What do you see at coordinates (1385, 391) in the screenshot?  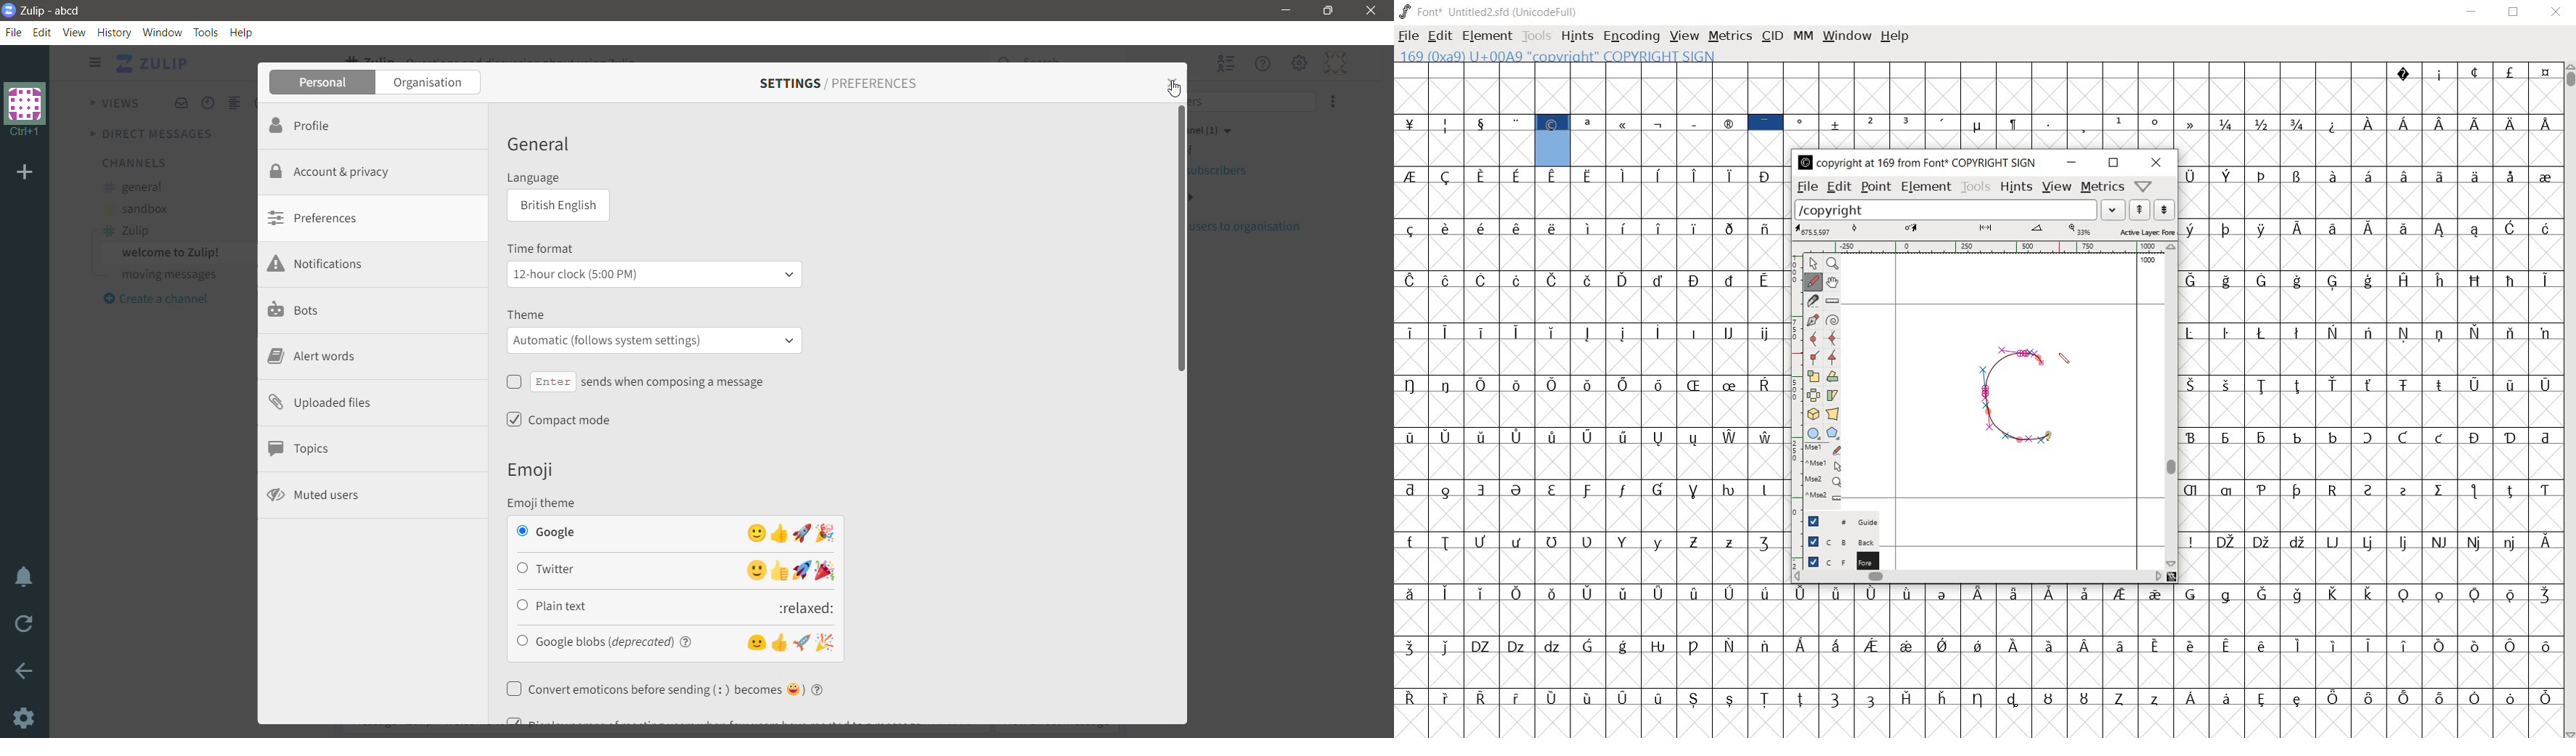 I see `Vertical Scroll Bar` at bounding box center [1385, 391].